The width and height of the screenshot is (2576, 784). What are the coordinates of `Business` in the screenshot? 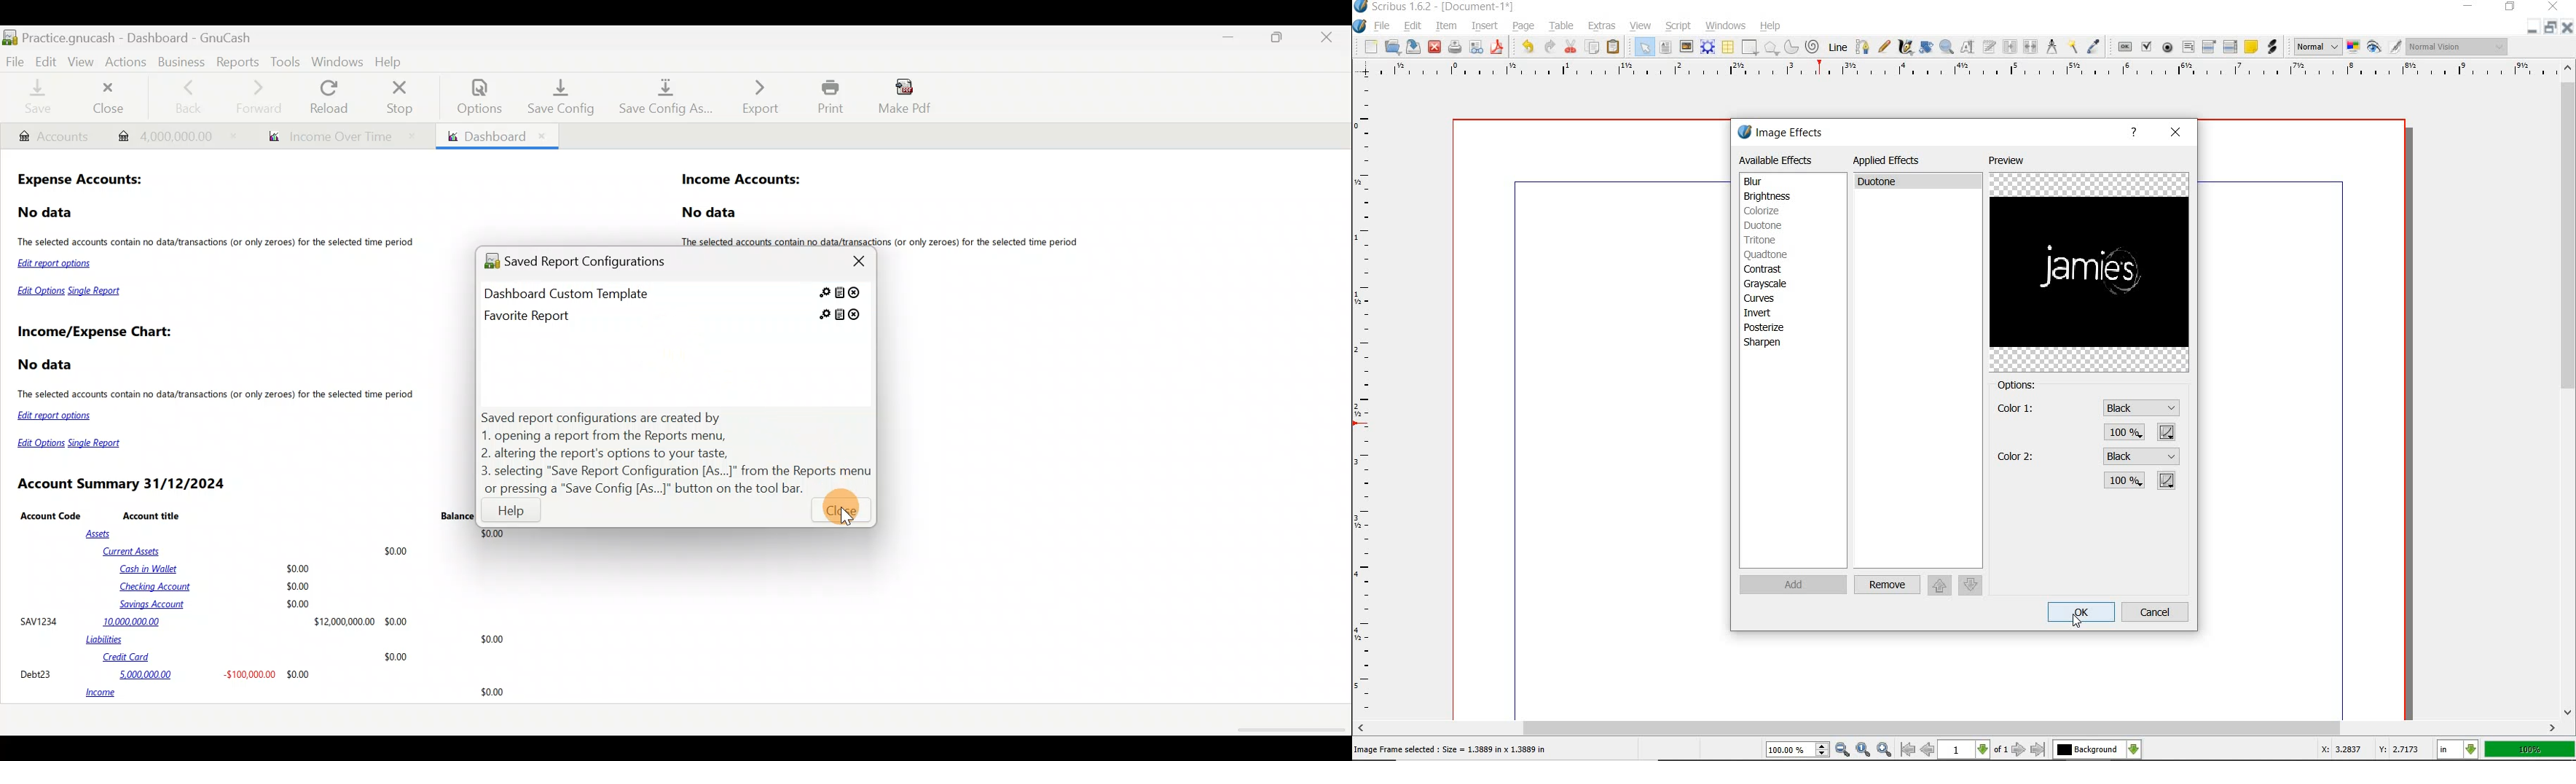 It's located at (181, 61).